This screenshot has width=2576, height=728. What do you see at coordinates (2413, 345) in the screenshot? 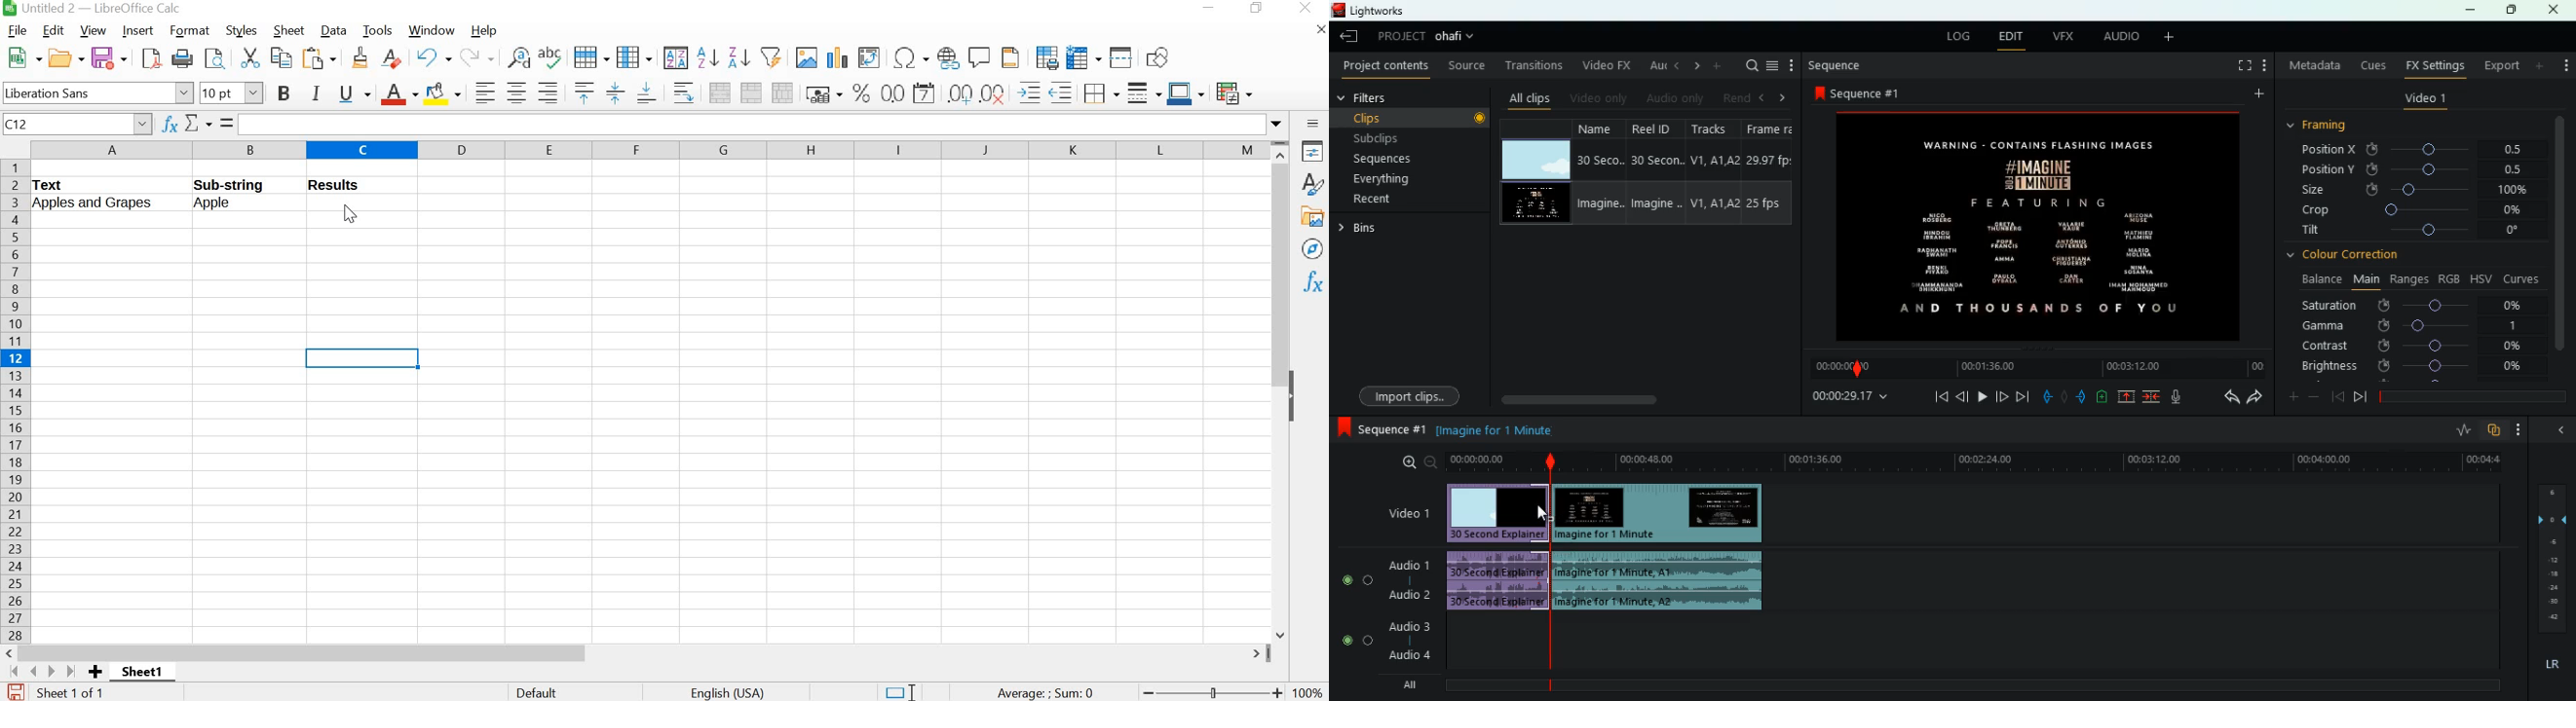
I see `contrast` at bounding box center [2413, 345].